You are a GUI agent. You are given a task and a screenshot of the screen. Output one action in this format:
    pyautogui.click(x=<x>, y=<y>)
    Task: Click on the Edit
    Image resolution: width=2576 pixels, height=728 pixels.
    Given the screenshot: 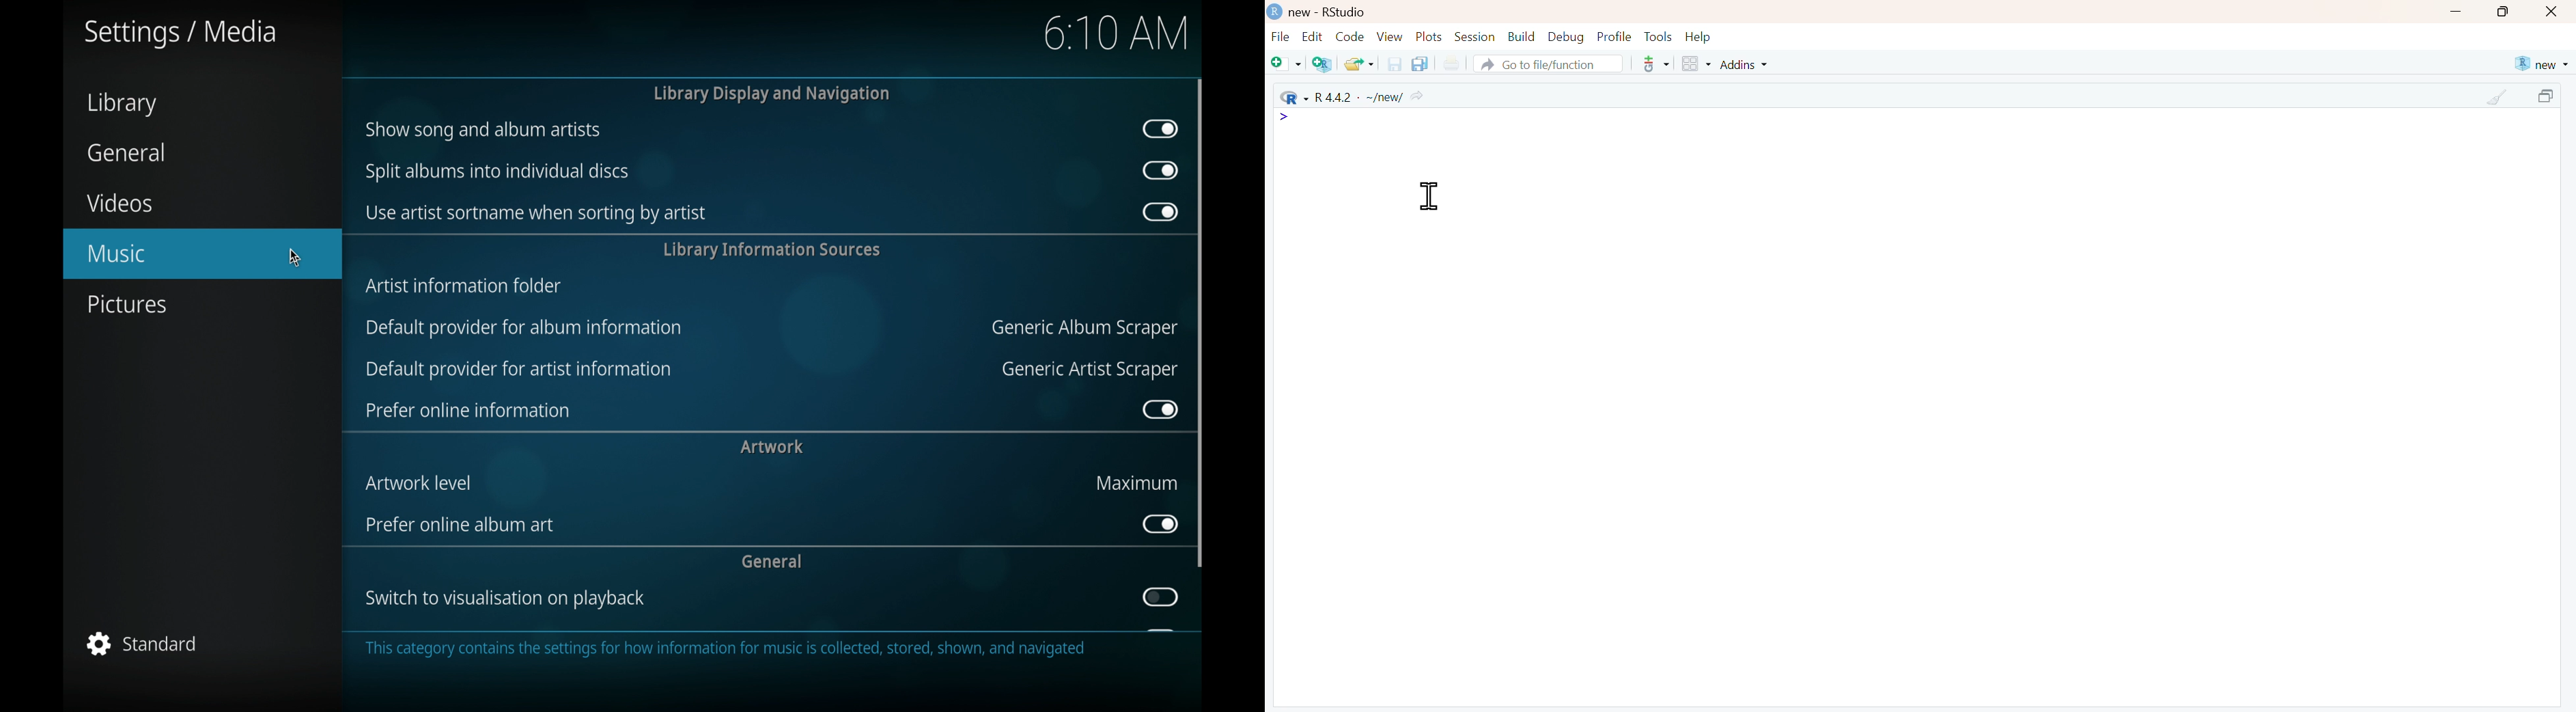 What is the action you would take?
    pyautogui.click(x=1311, y=37)
    